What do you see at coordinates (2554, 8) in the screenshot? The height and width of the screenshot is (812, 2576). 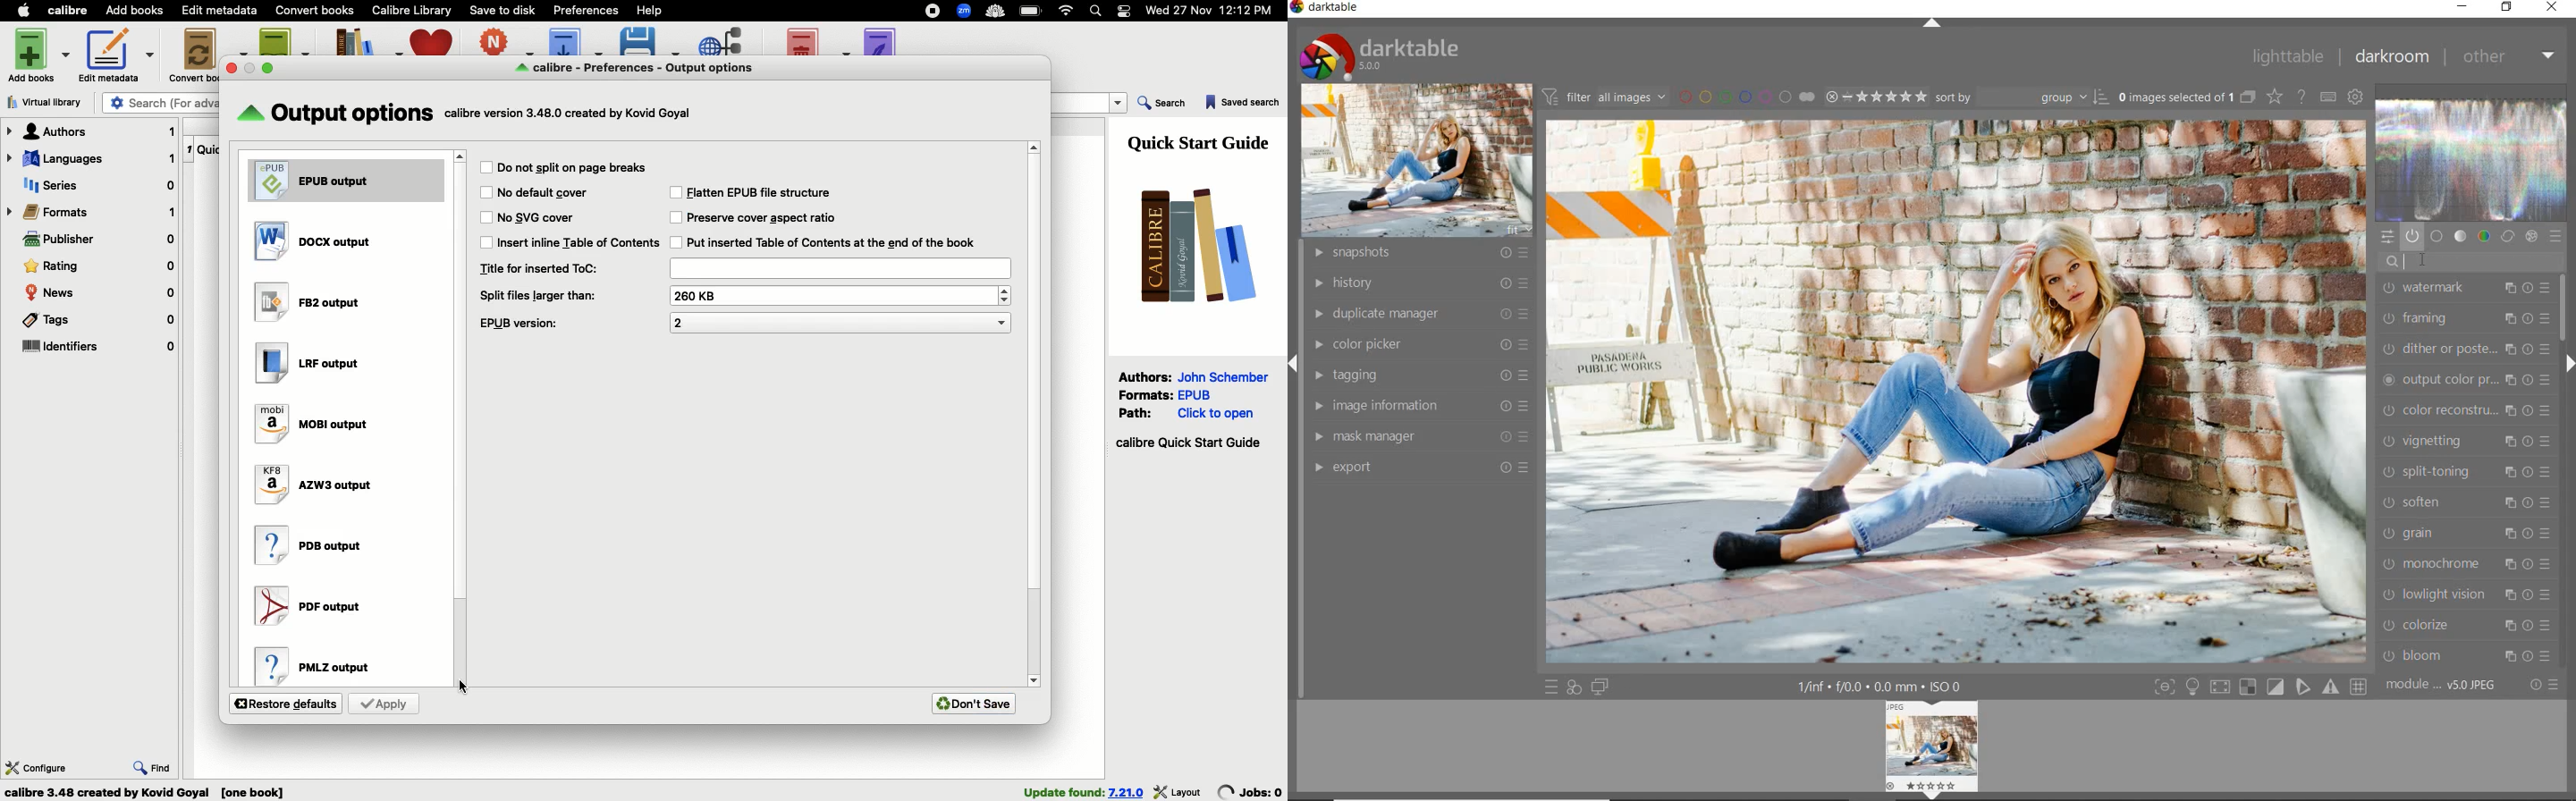 I see `close` at bounding box center [2554, 8].